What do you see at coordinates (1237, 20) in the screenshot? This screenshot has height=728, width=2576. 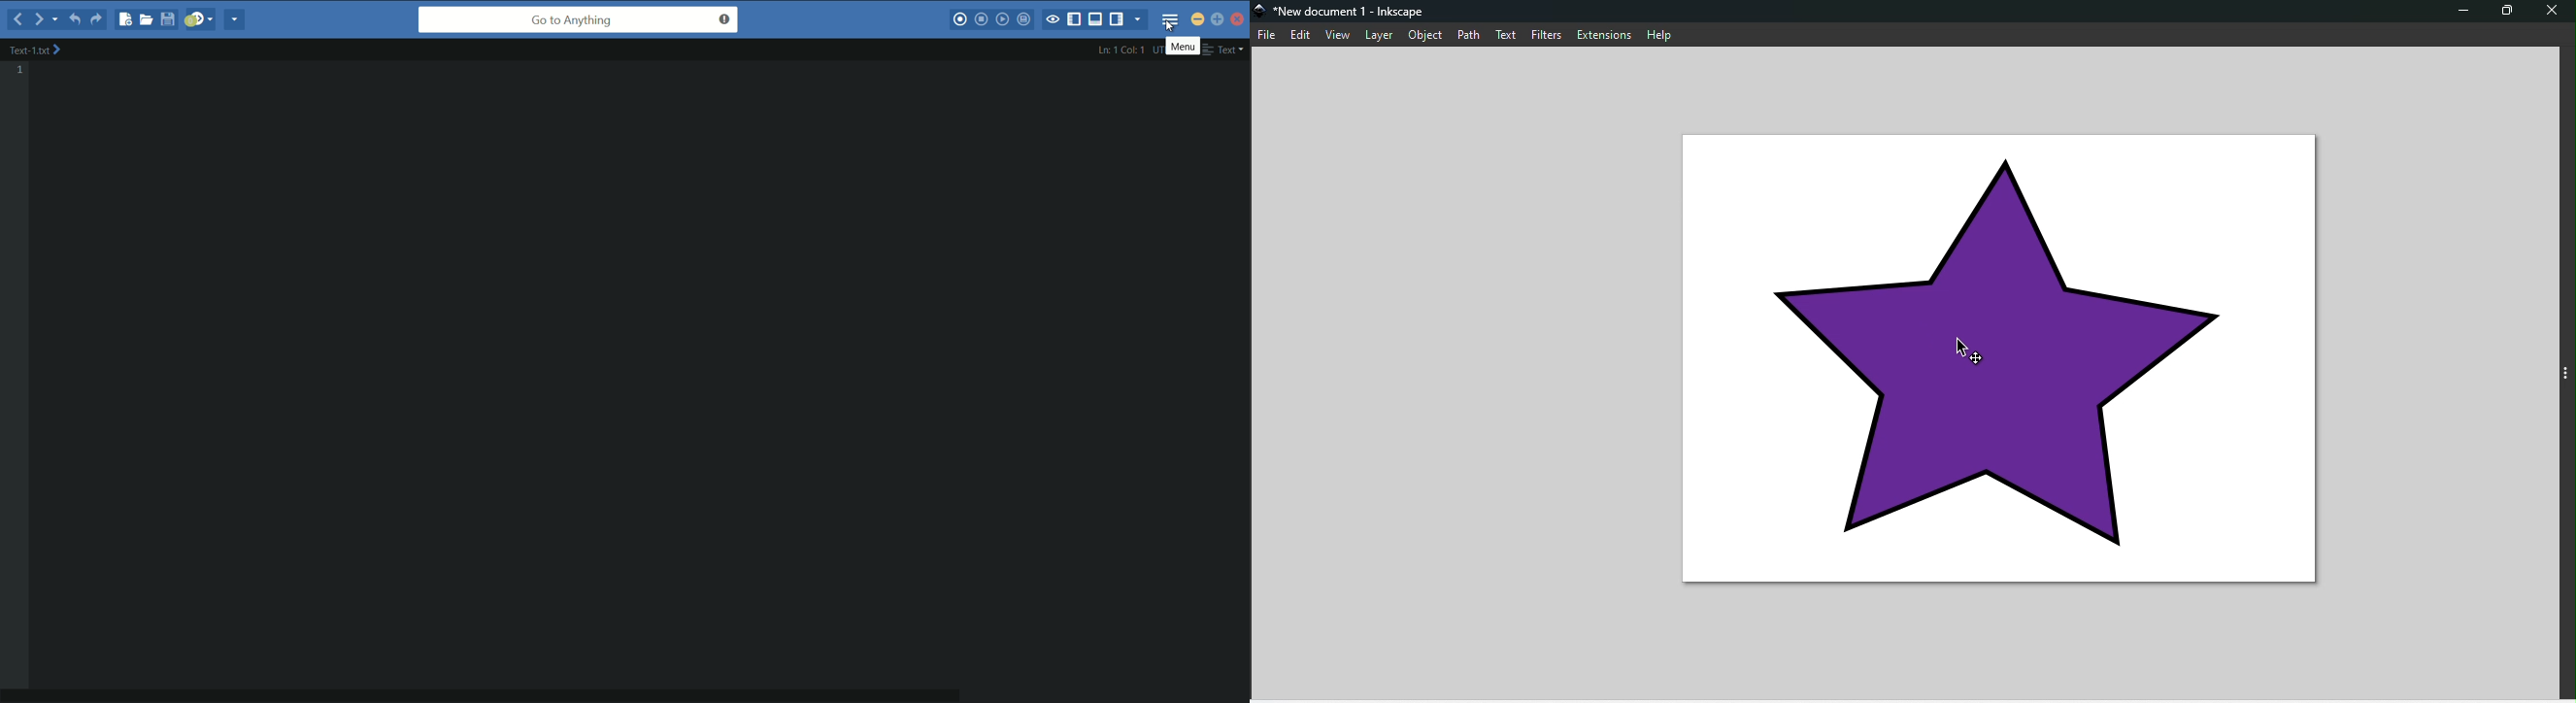 I see `close app` at bounding box center [1237, 20].